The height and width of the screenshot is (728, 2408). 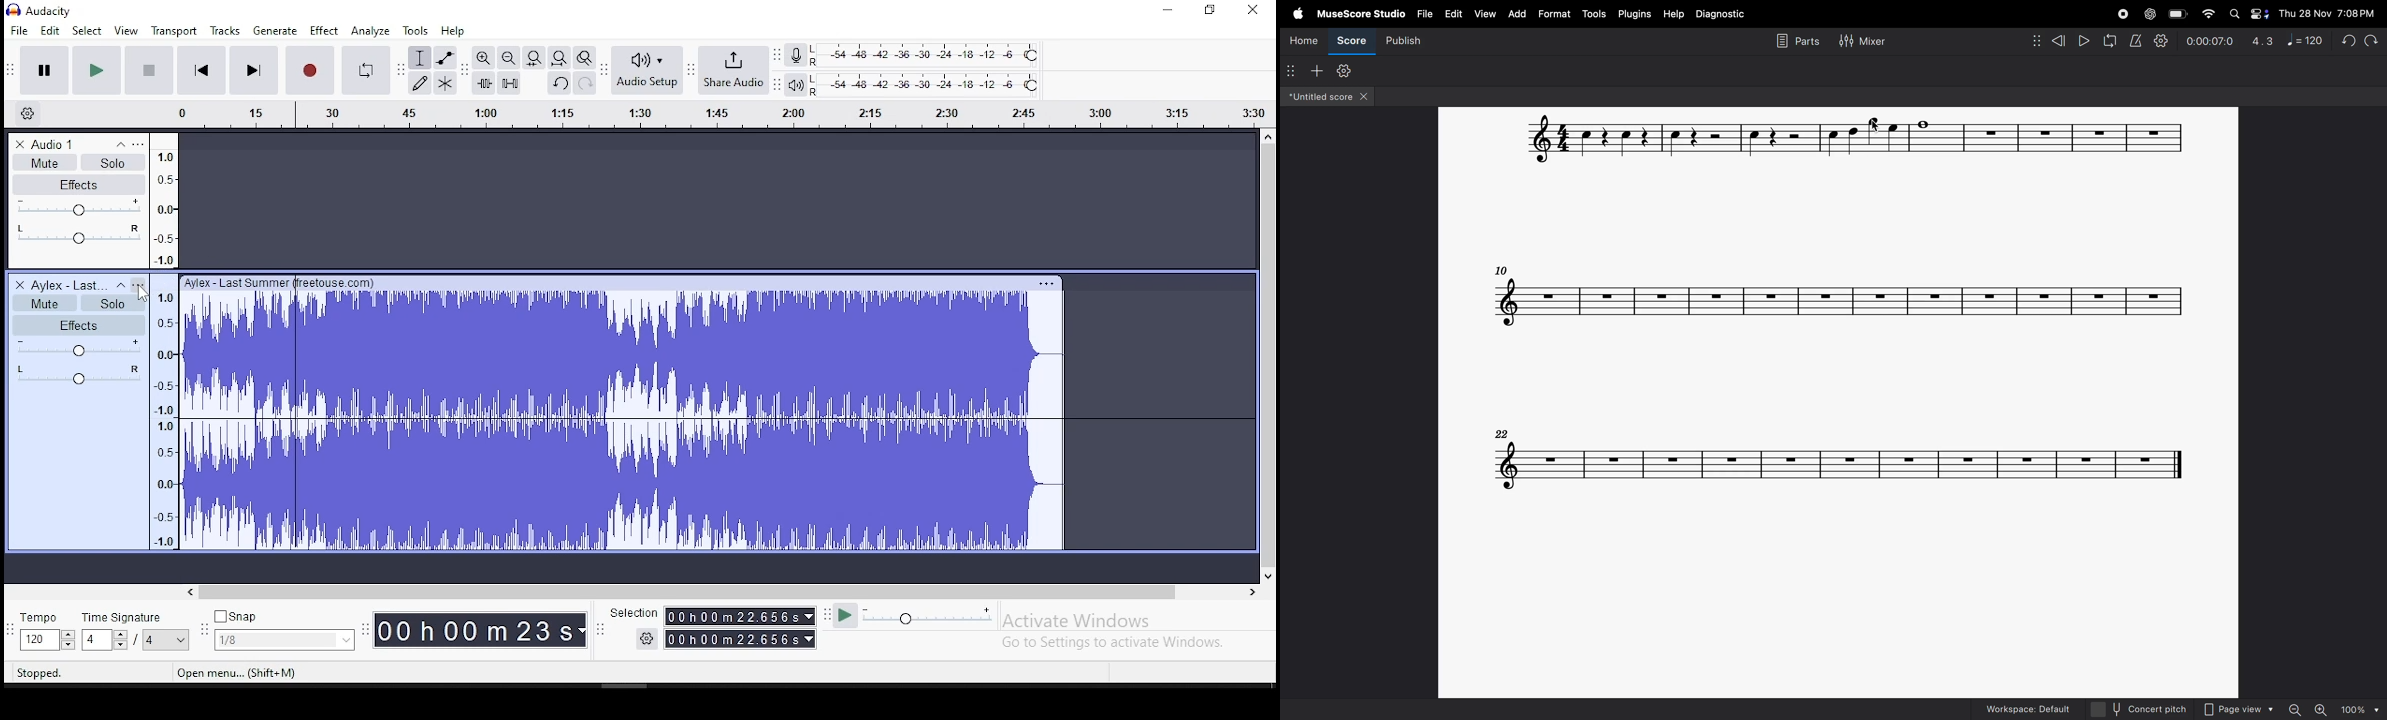 I want to click on playback level, so click(x=943, y=84).